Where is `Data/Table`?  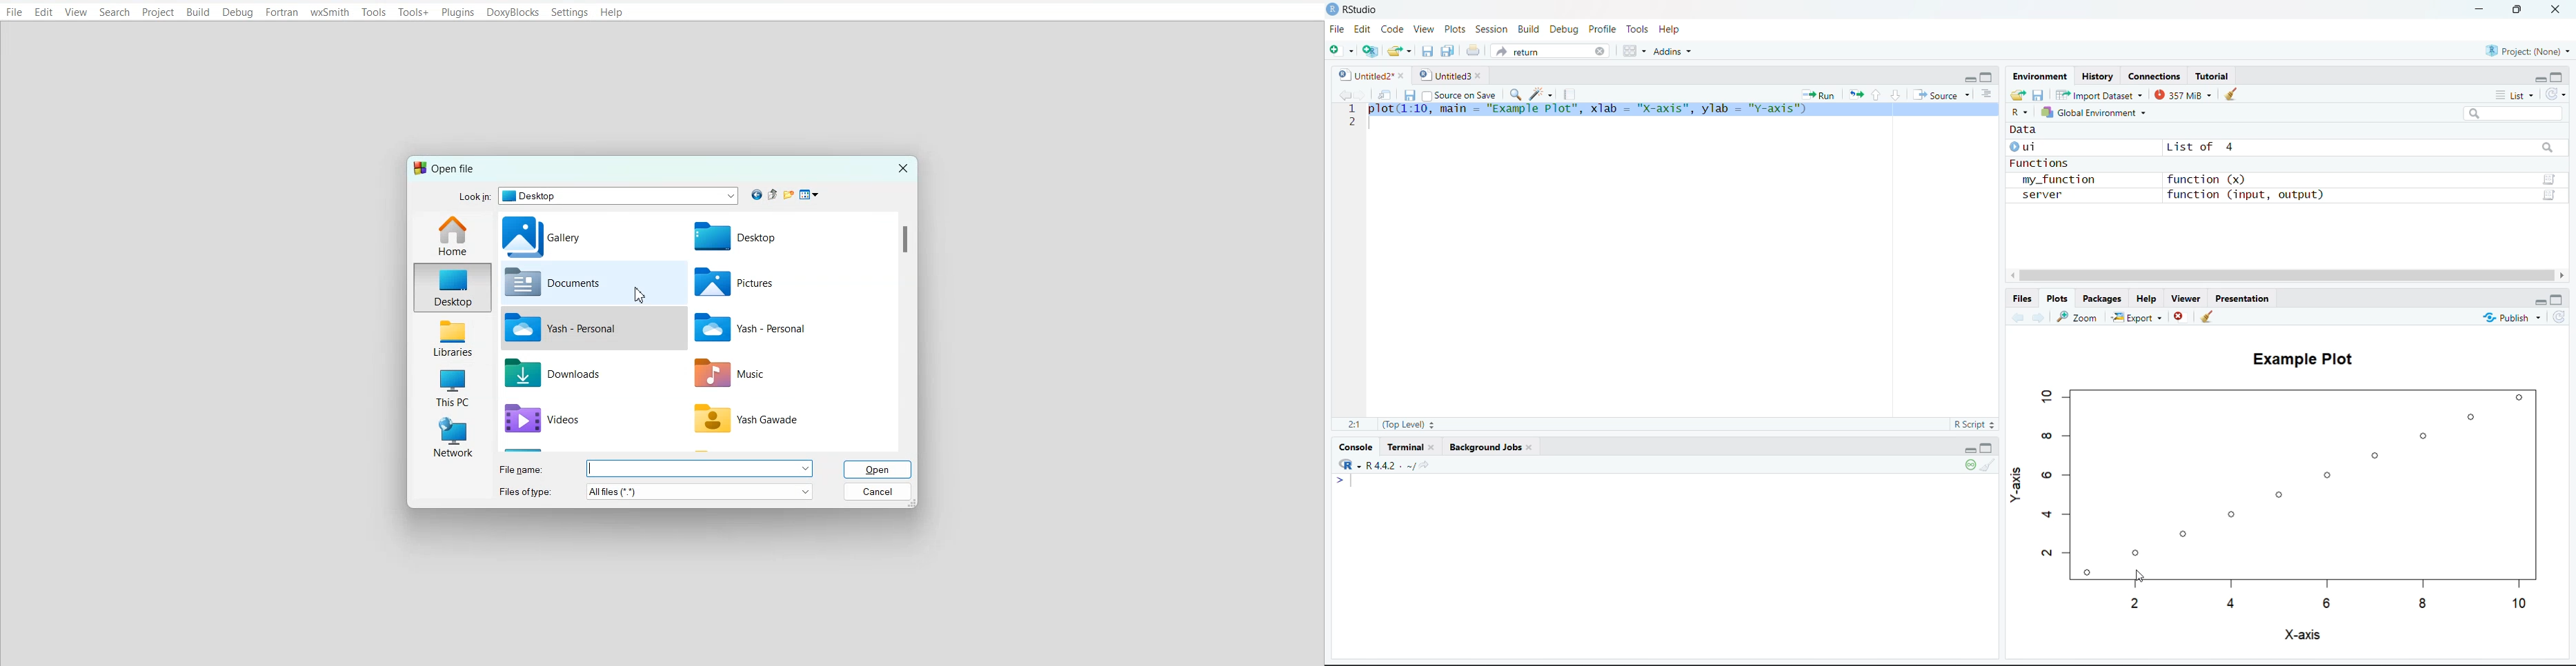
Data/Table is located at coordinates (2550, 179).